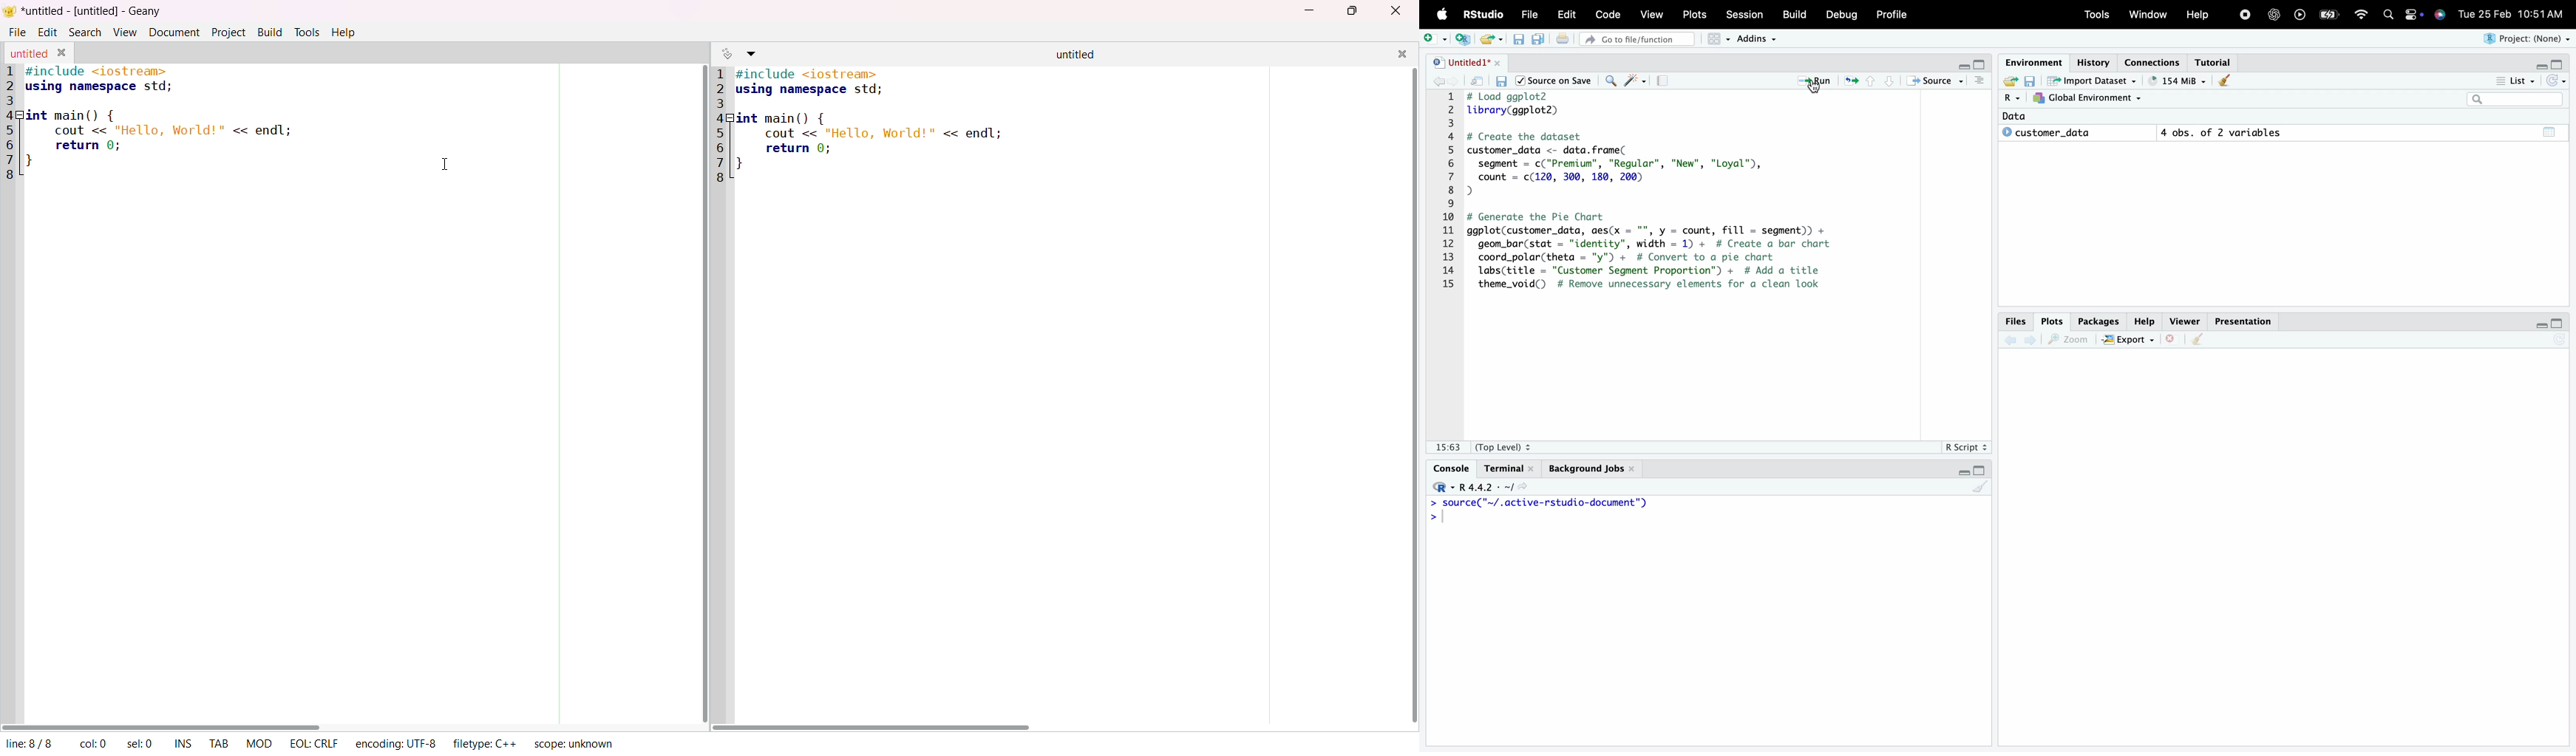 The image size is (2576, 756). What do you see at coordinates (1447, 446) in the screenshot?
I see `1:1` at bounding box center [1447, 446].